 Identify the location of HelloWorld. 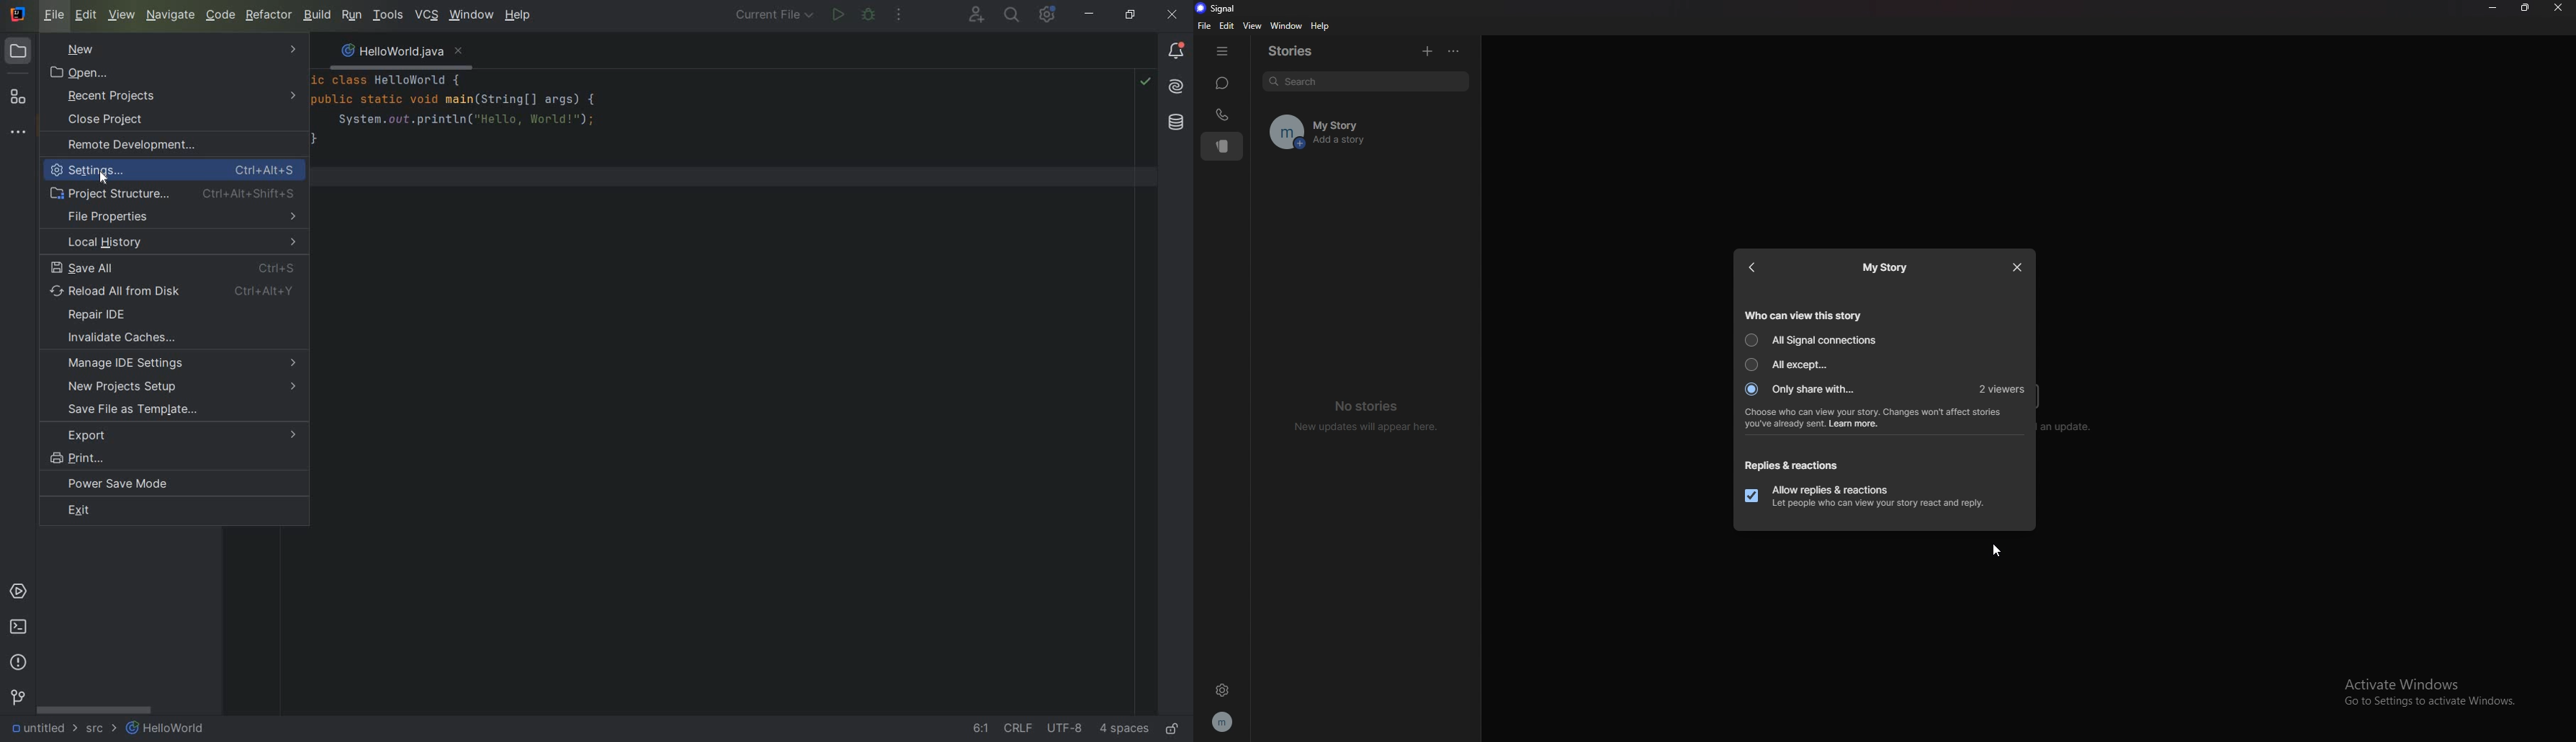
(166, 729).